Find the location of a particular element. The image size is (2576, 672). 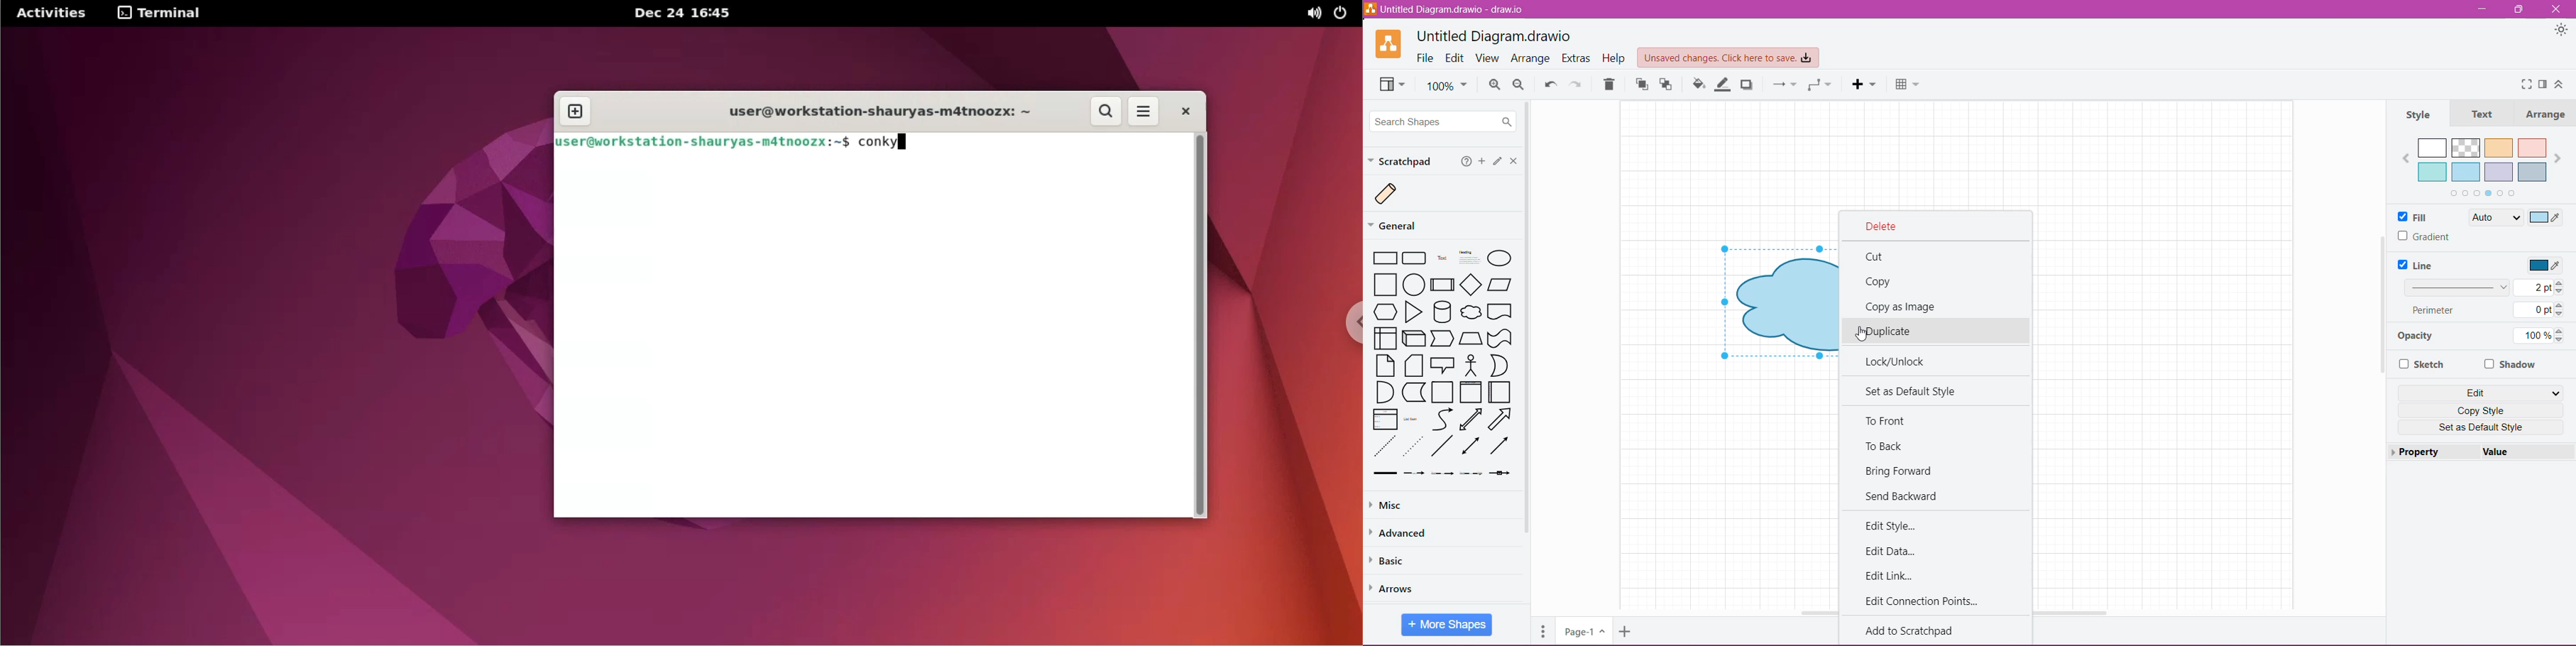

To Back is located at coordinates (1667, 85).